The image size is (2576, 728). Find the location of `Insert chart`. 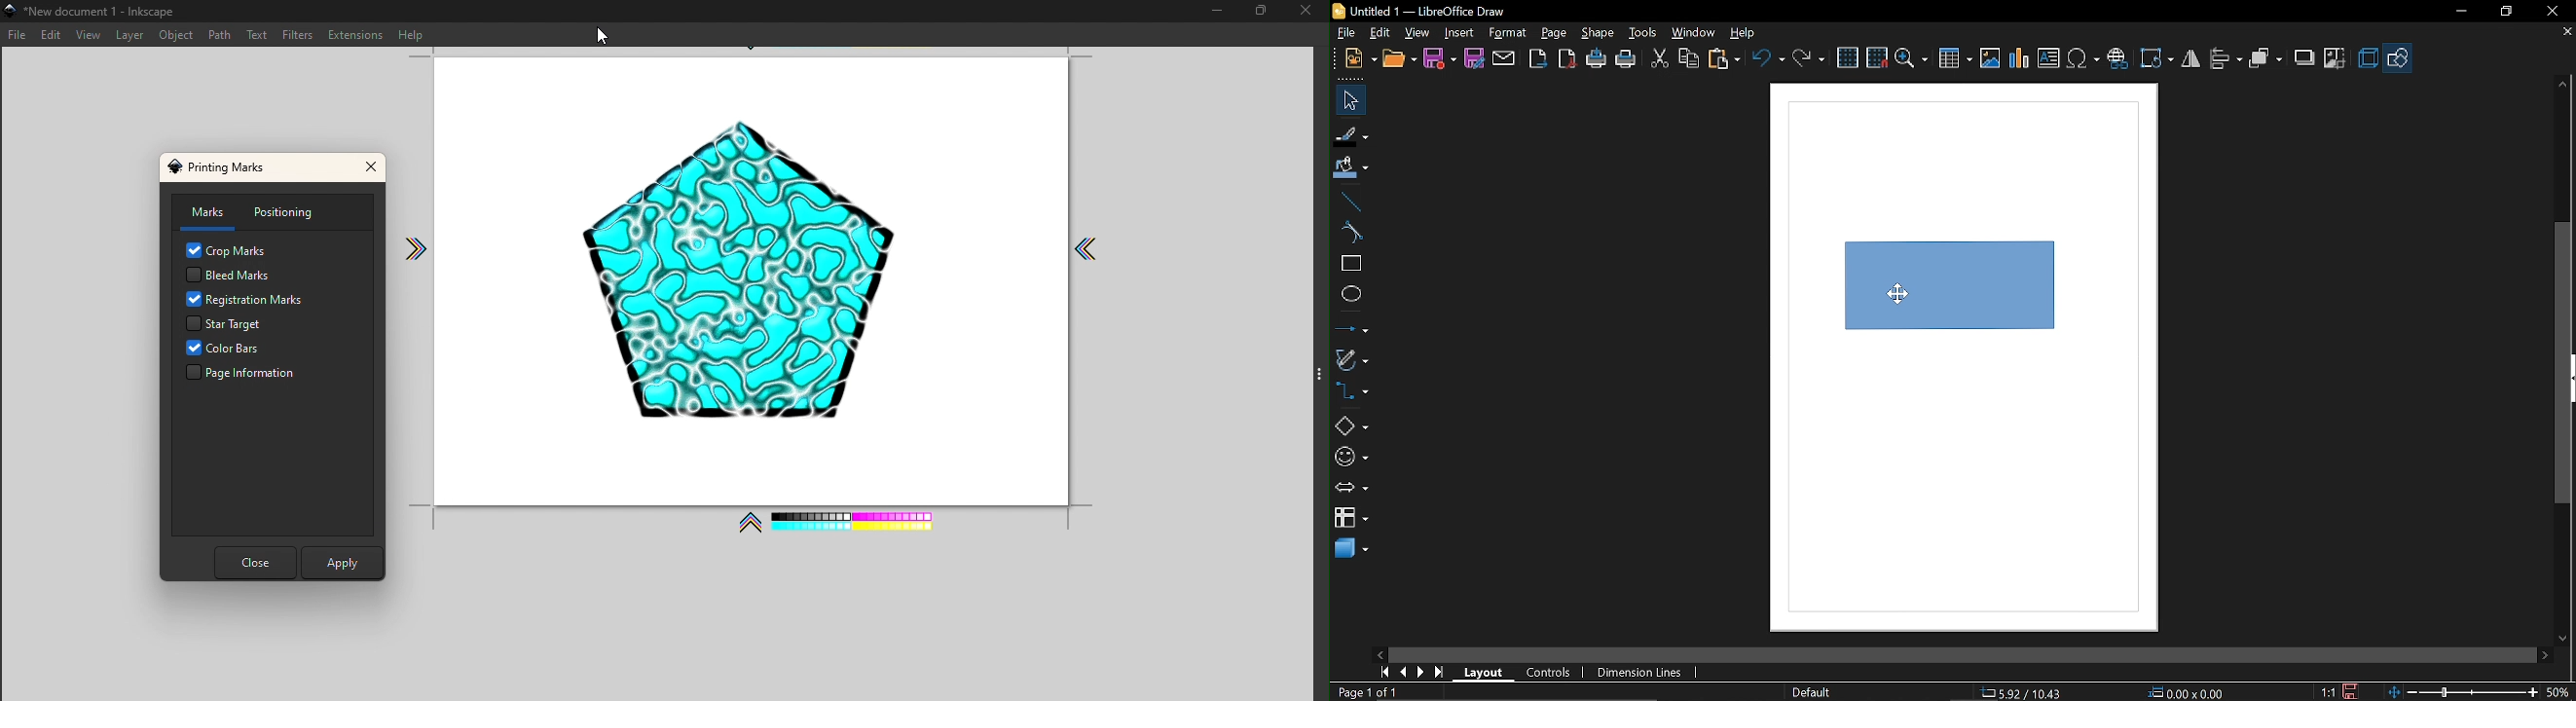

Insert chart is located at coordinates (2018, 58).